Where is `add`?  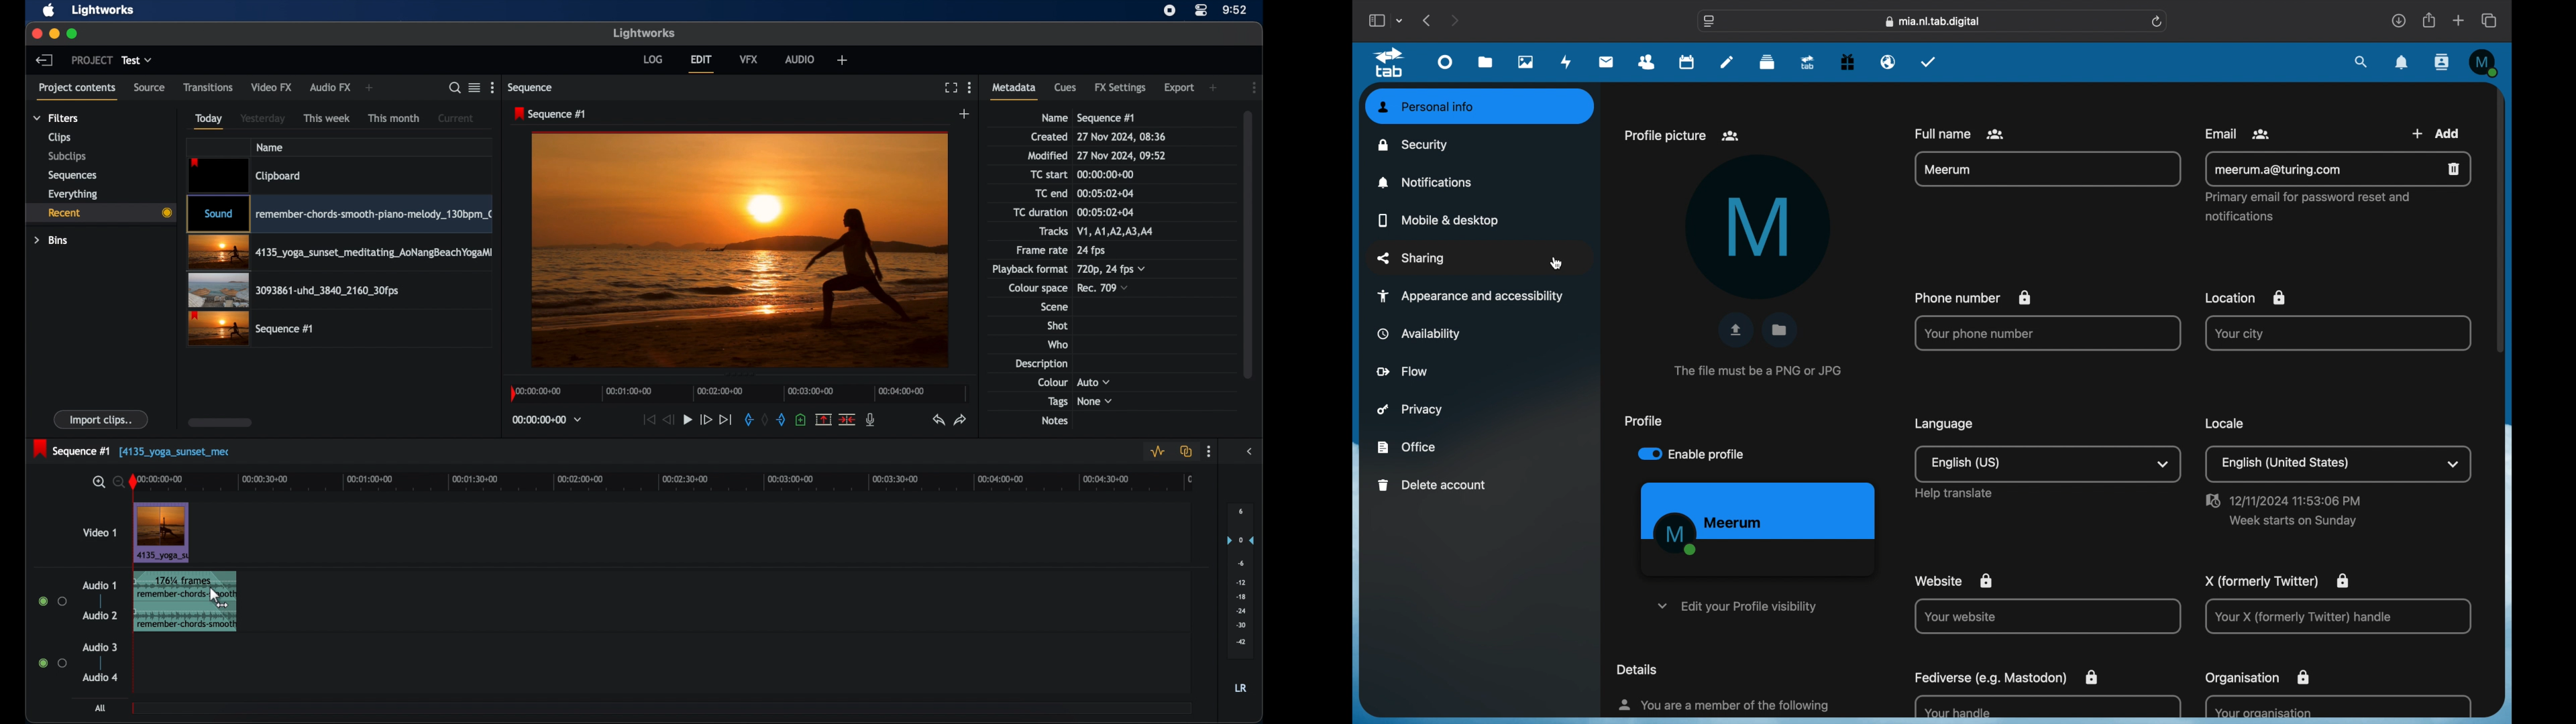
add is located at coordinates (965, 113).